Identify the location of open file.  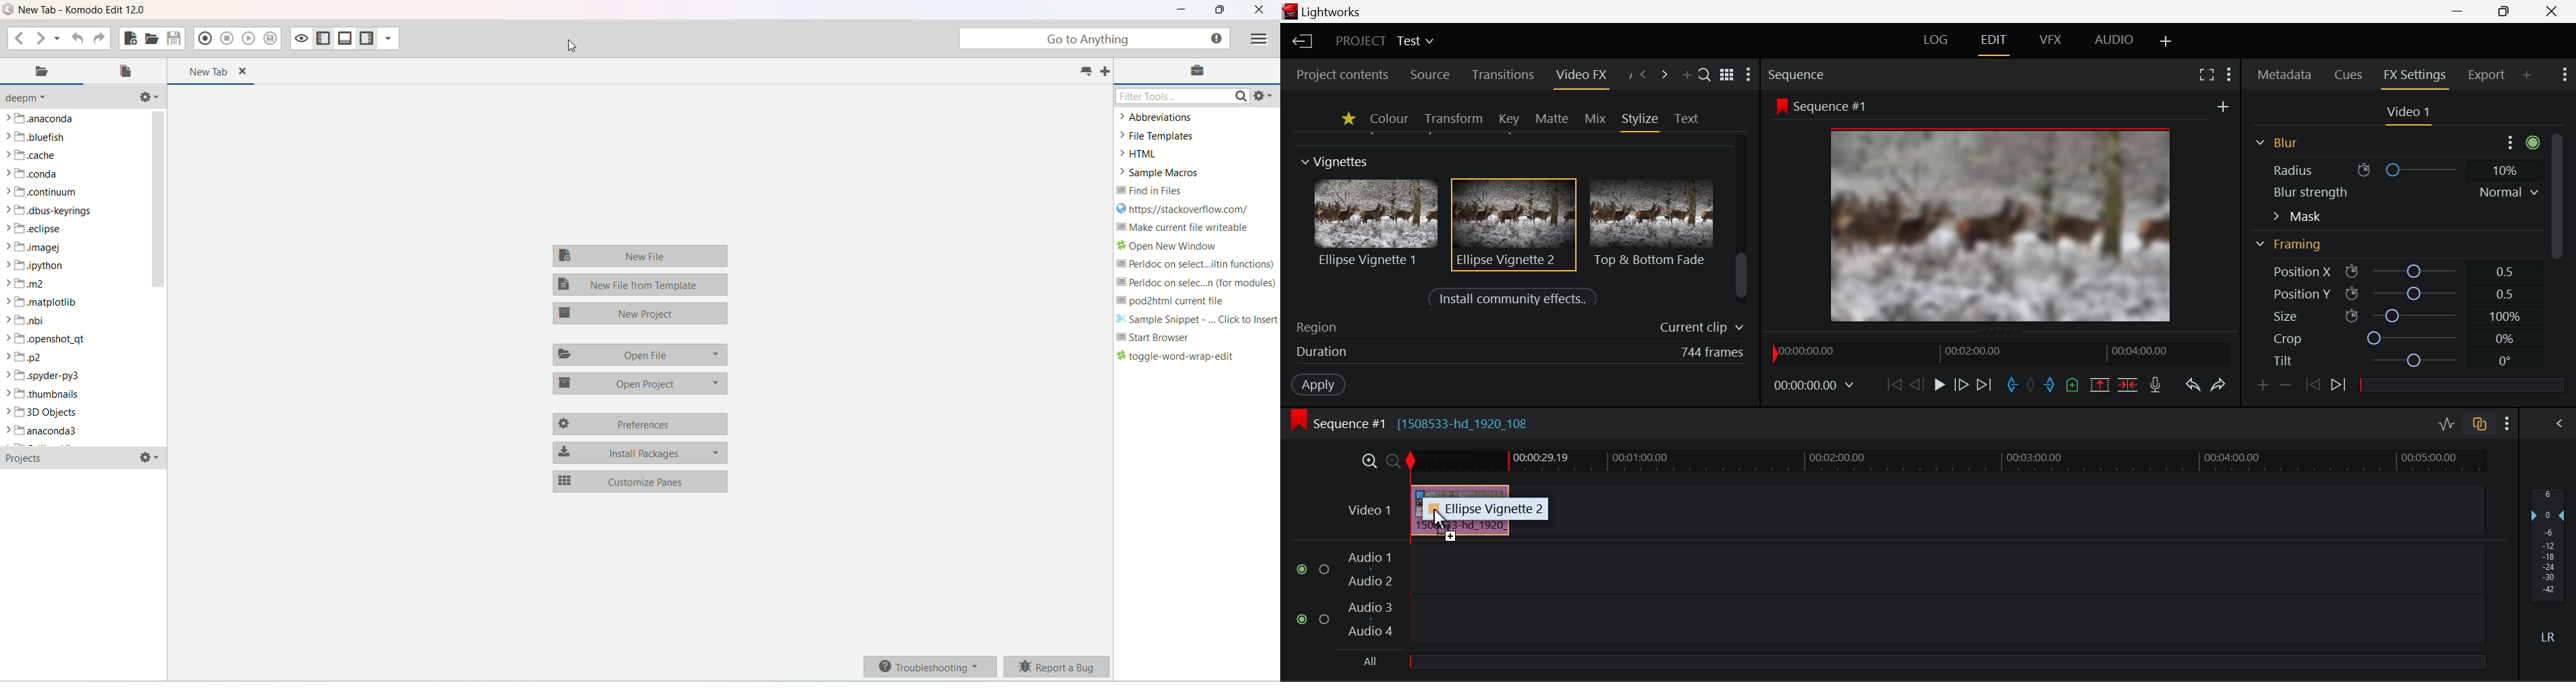
(151, 38).